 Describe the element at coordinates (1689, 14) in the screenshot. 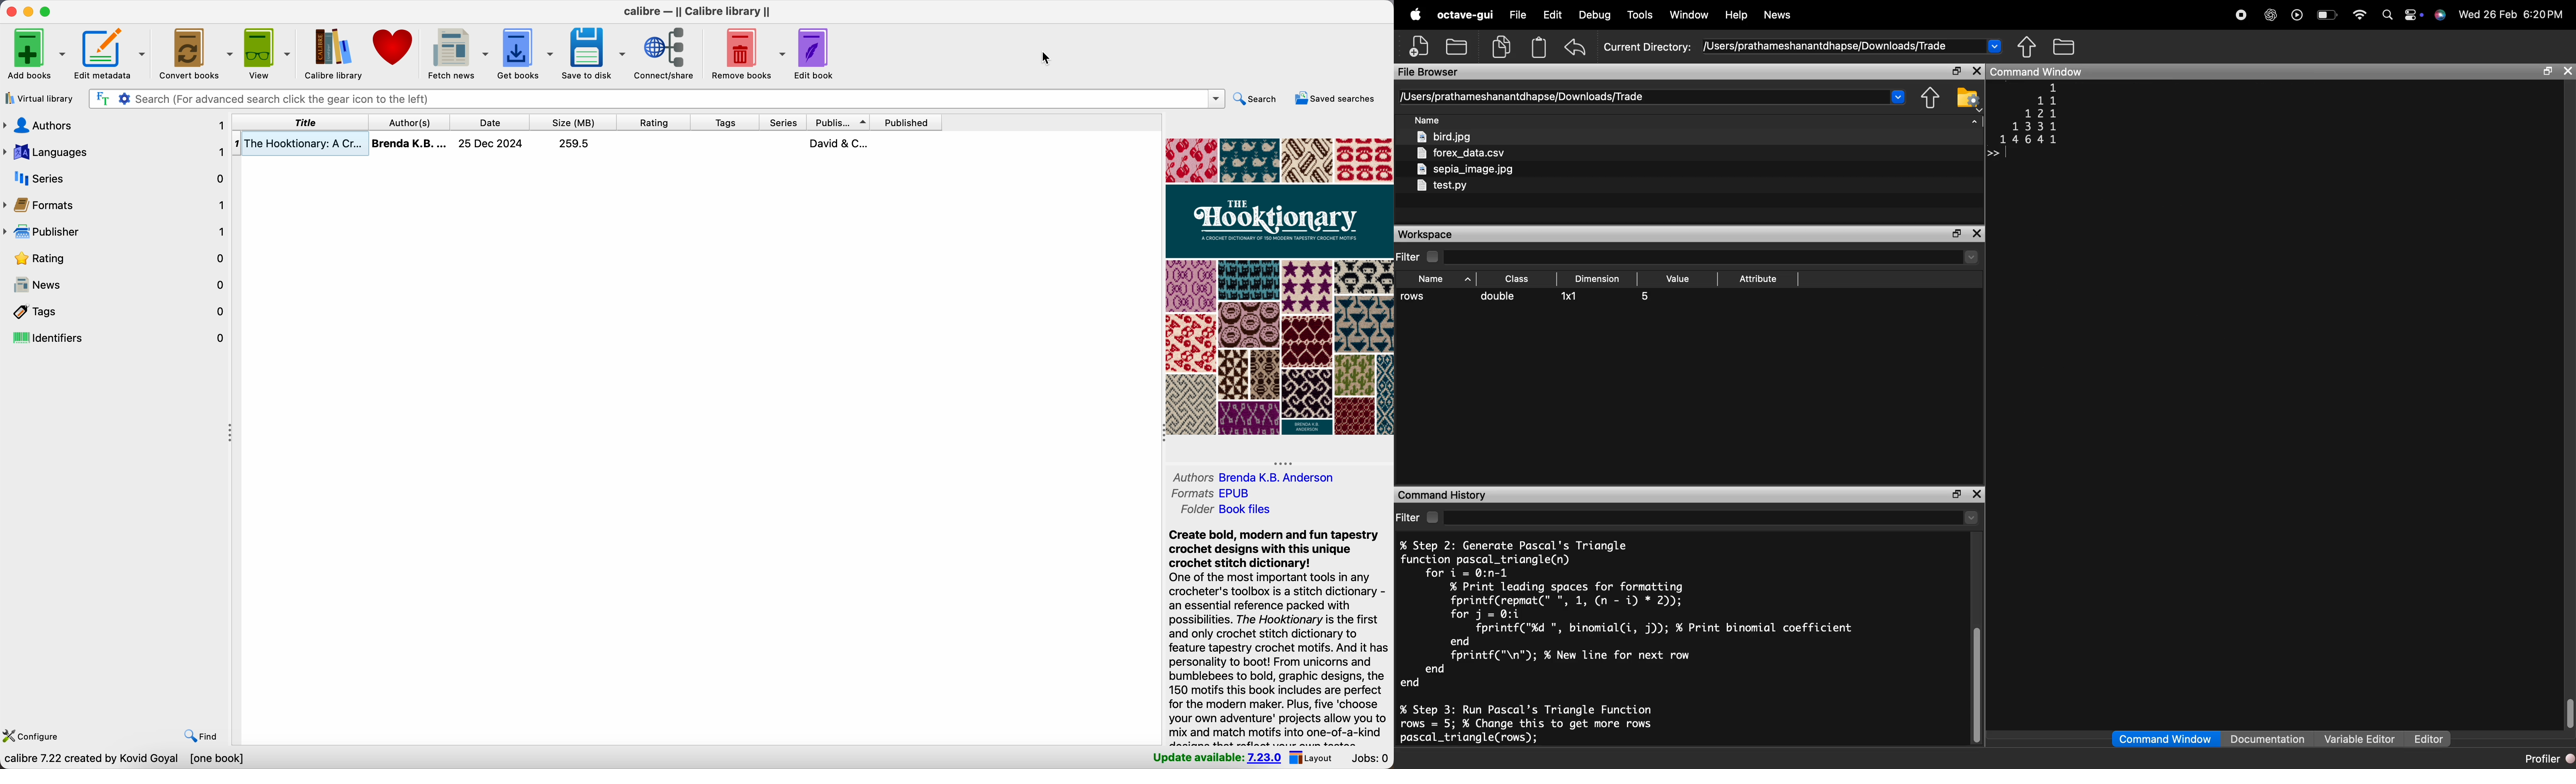

I see `Window` at that location.